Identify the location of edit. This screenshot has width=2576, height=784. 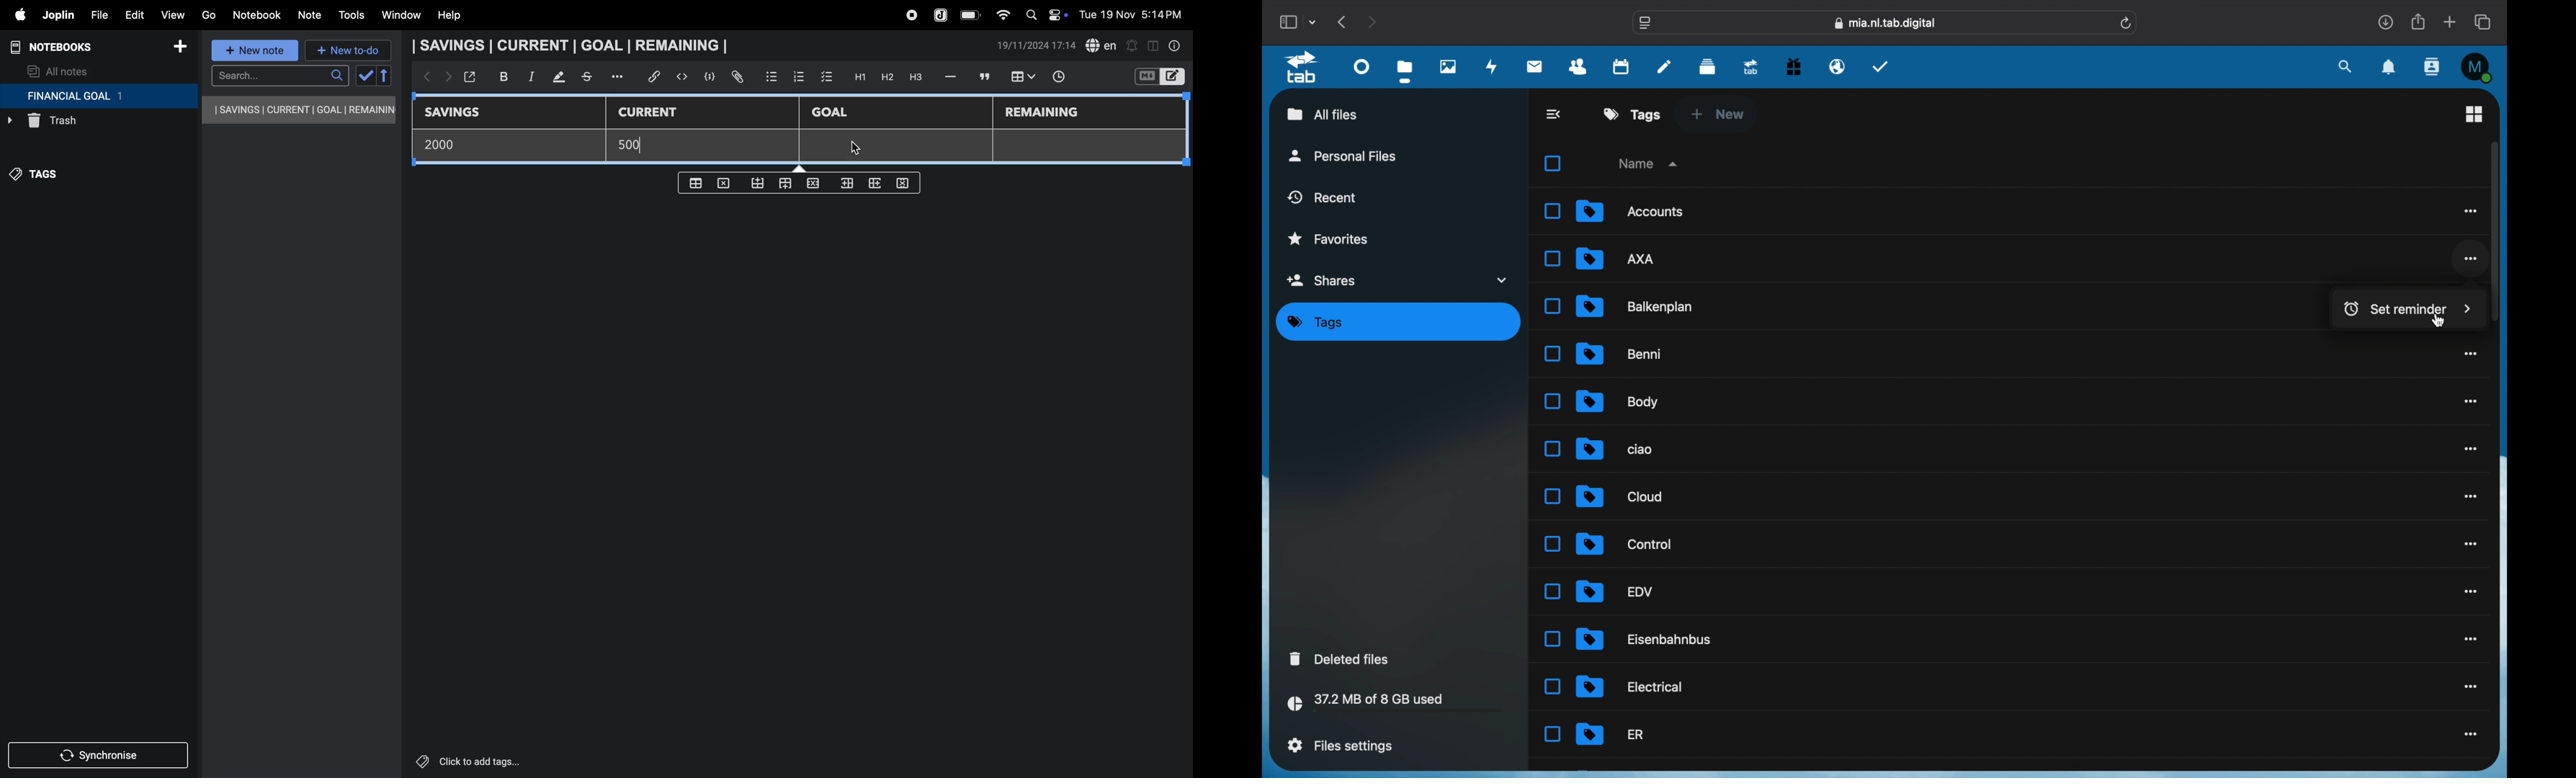
(130, 13).